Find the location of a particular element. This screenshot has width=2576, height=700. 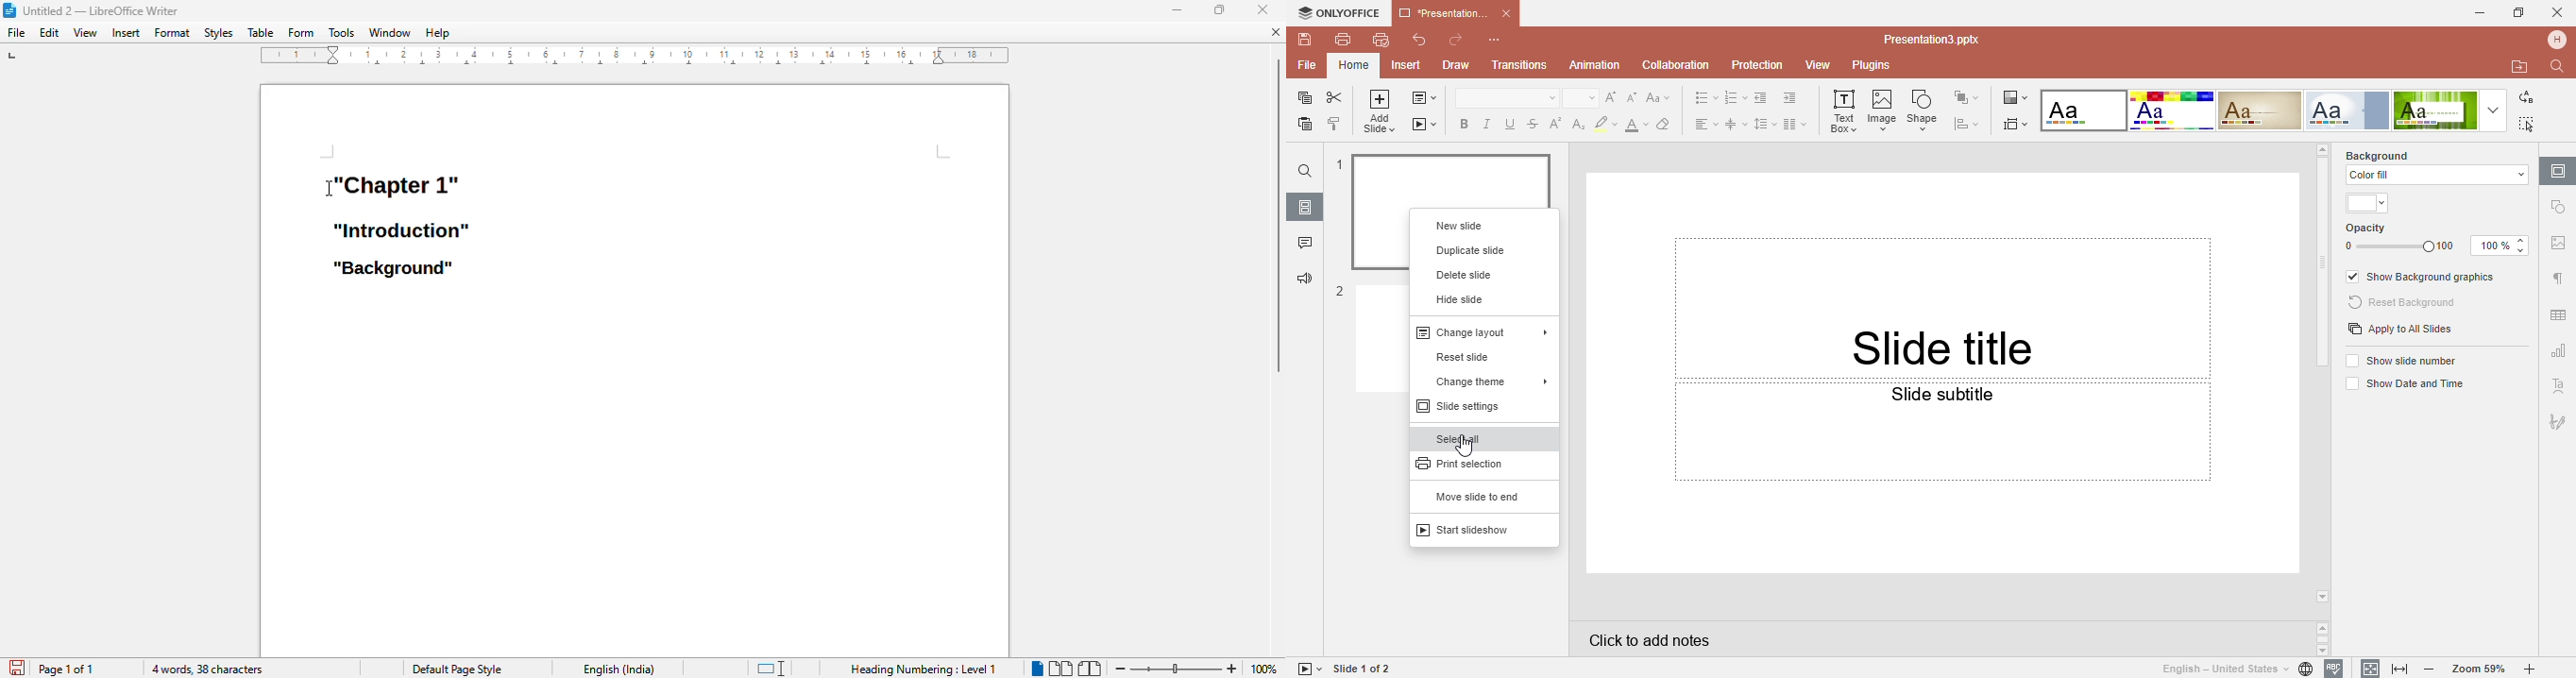

Zoom in is located at coordinates (2534, 670).